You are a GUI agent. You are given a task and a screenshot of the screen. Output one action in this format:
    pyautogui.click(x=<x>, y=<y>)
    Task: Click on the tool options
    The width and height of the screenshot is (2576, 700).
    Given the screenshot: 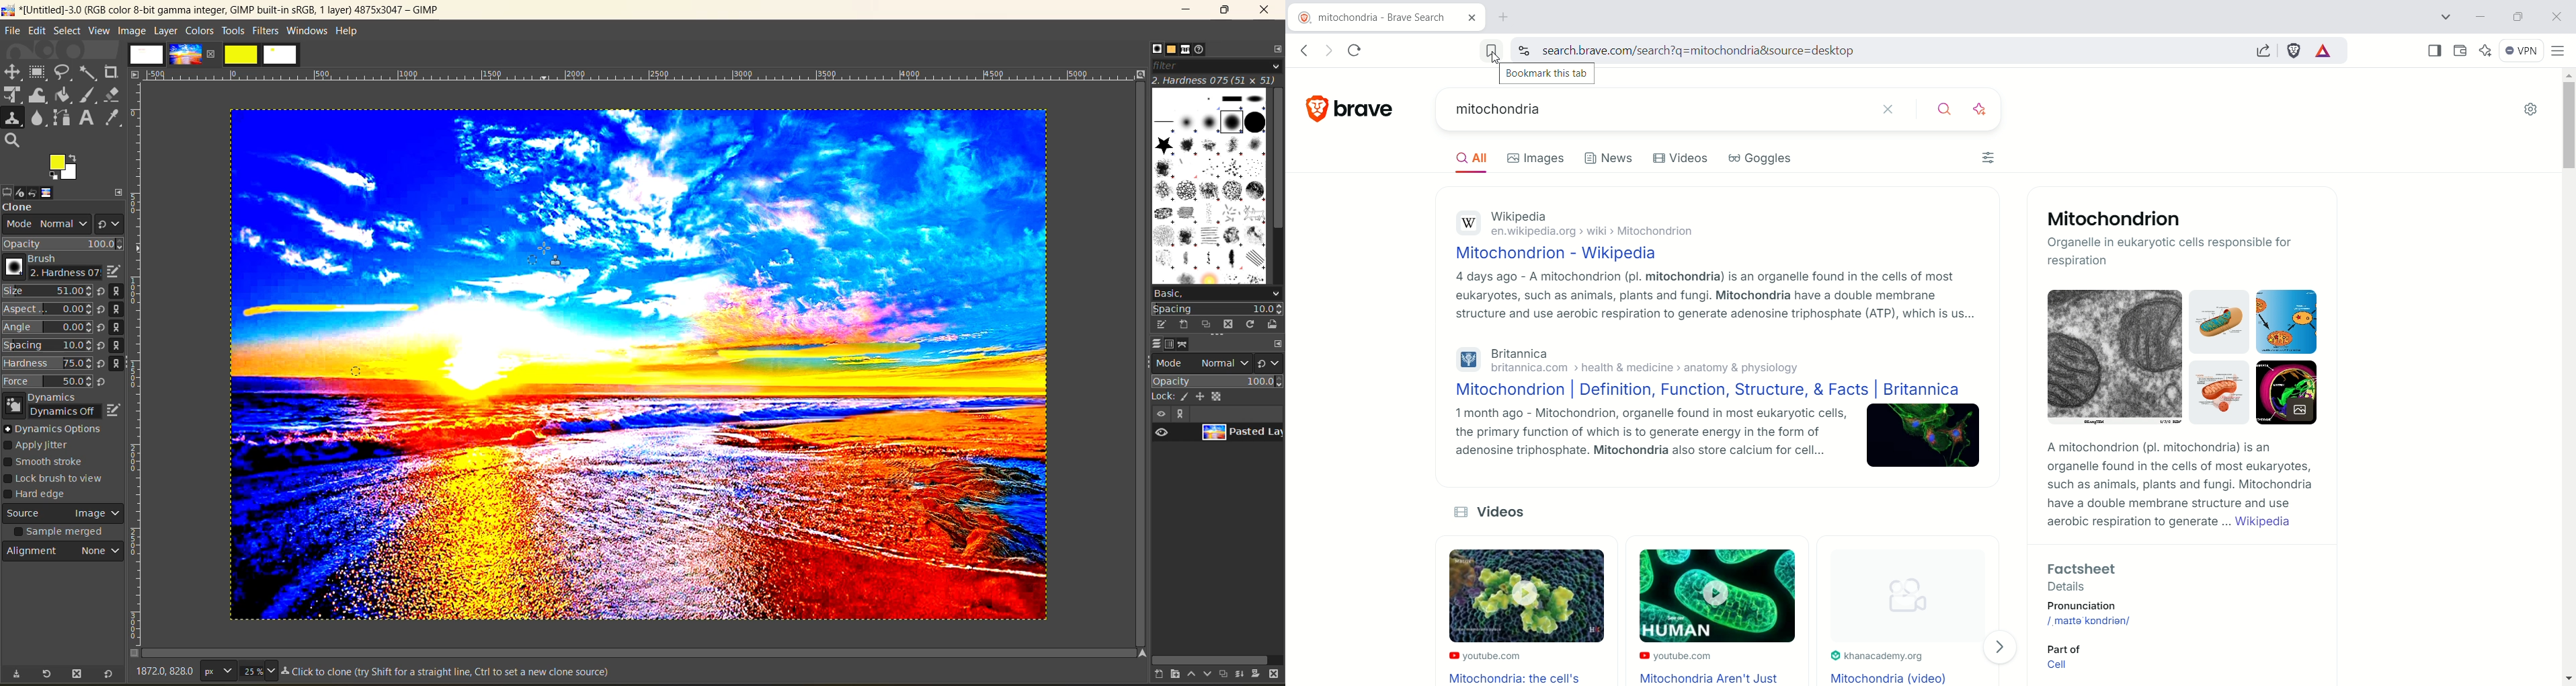 What is the action you would take?
    pyautogui.click(x=8, y=191)
    